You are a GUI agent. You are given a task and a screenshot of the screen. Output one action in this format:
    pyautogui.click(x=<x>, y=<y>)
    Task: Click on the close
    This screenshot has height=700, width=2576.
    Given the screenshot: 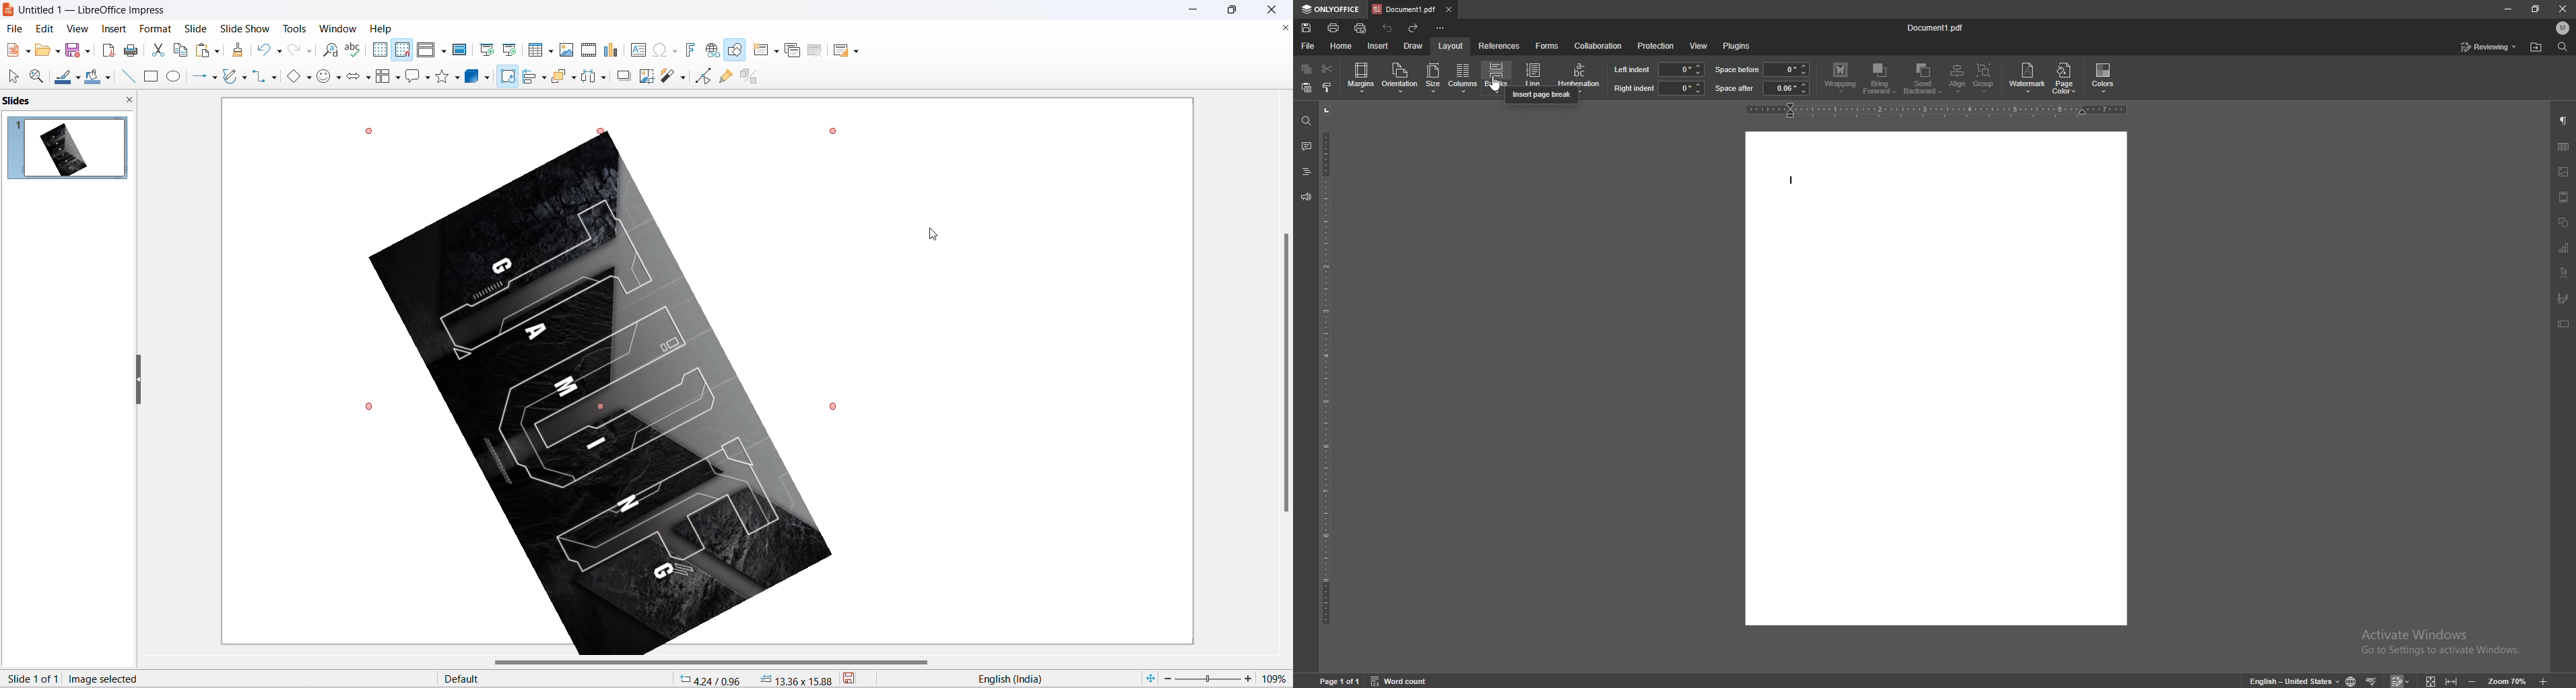 What is the action you would take?
    pyautogui.click(x=1276, y=9)
    